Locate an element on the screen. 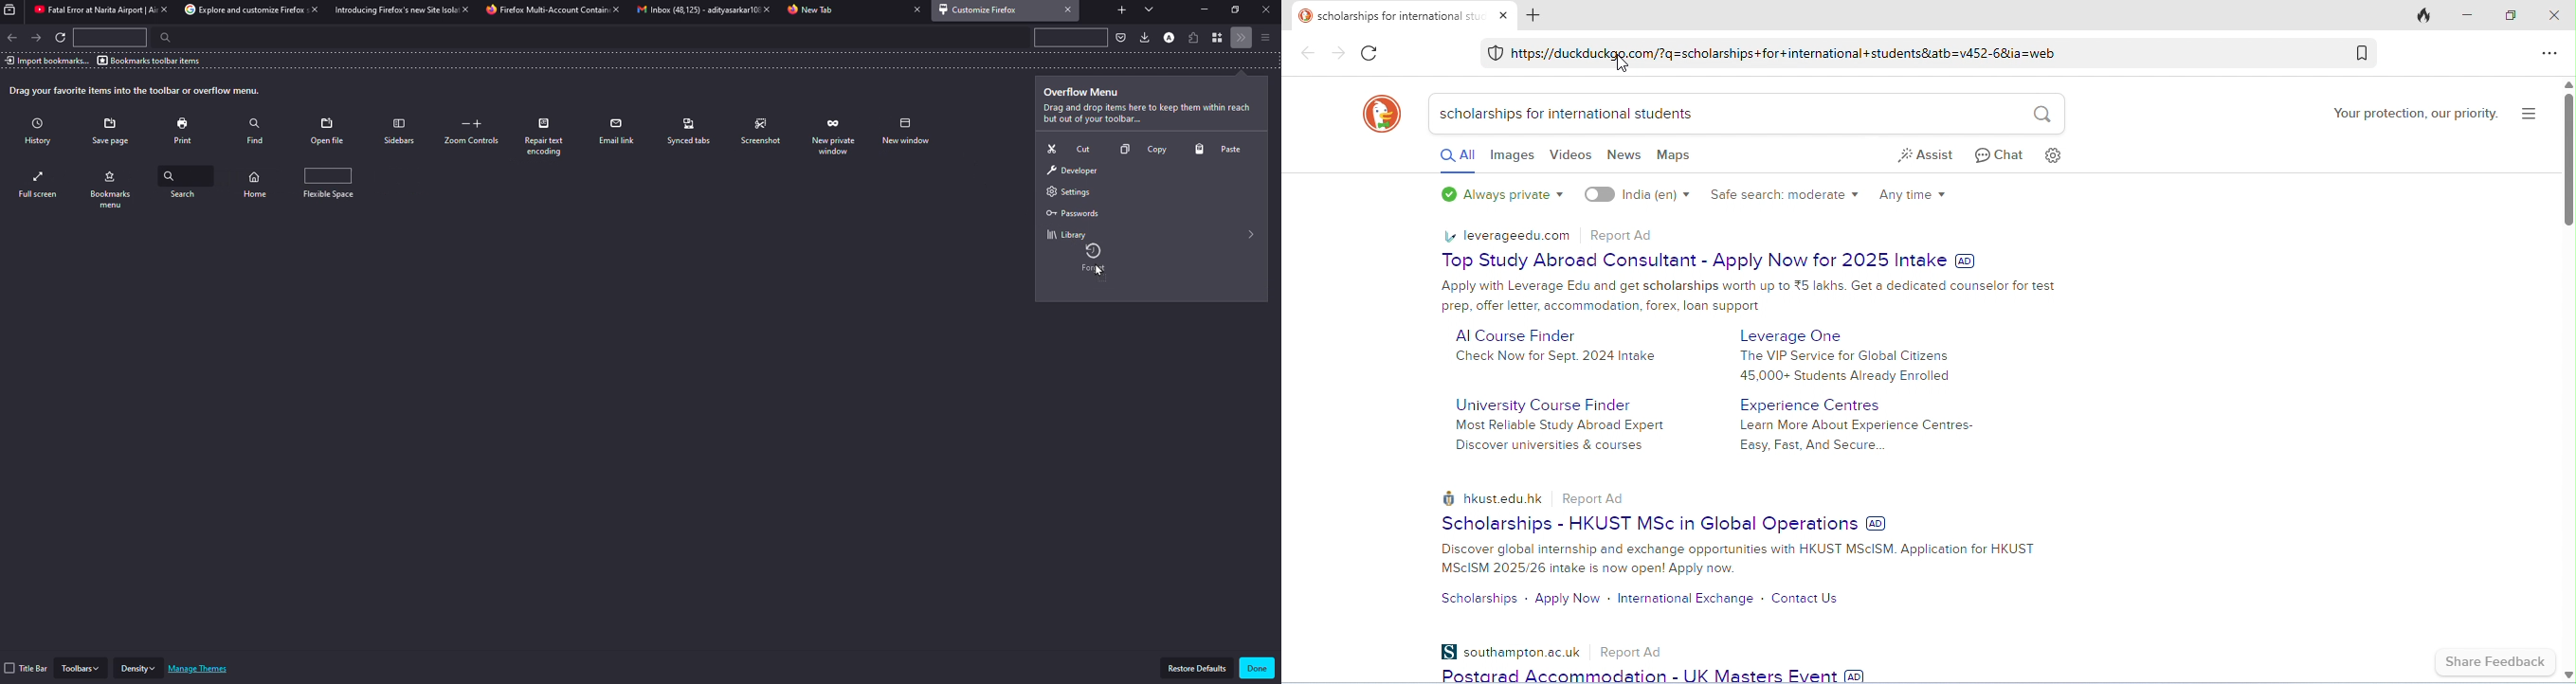  done is located at coordinates (1257, 668).